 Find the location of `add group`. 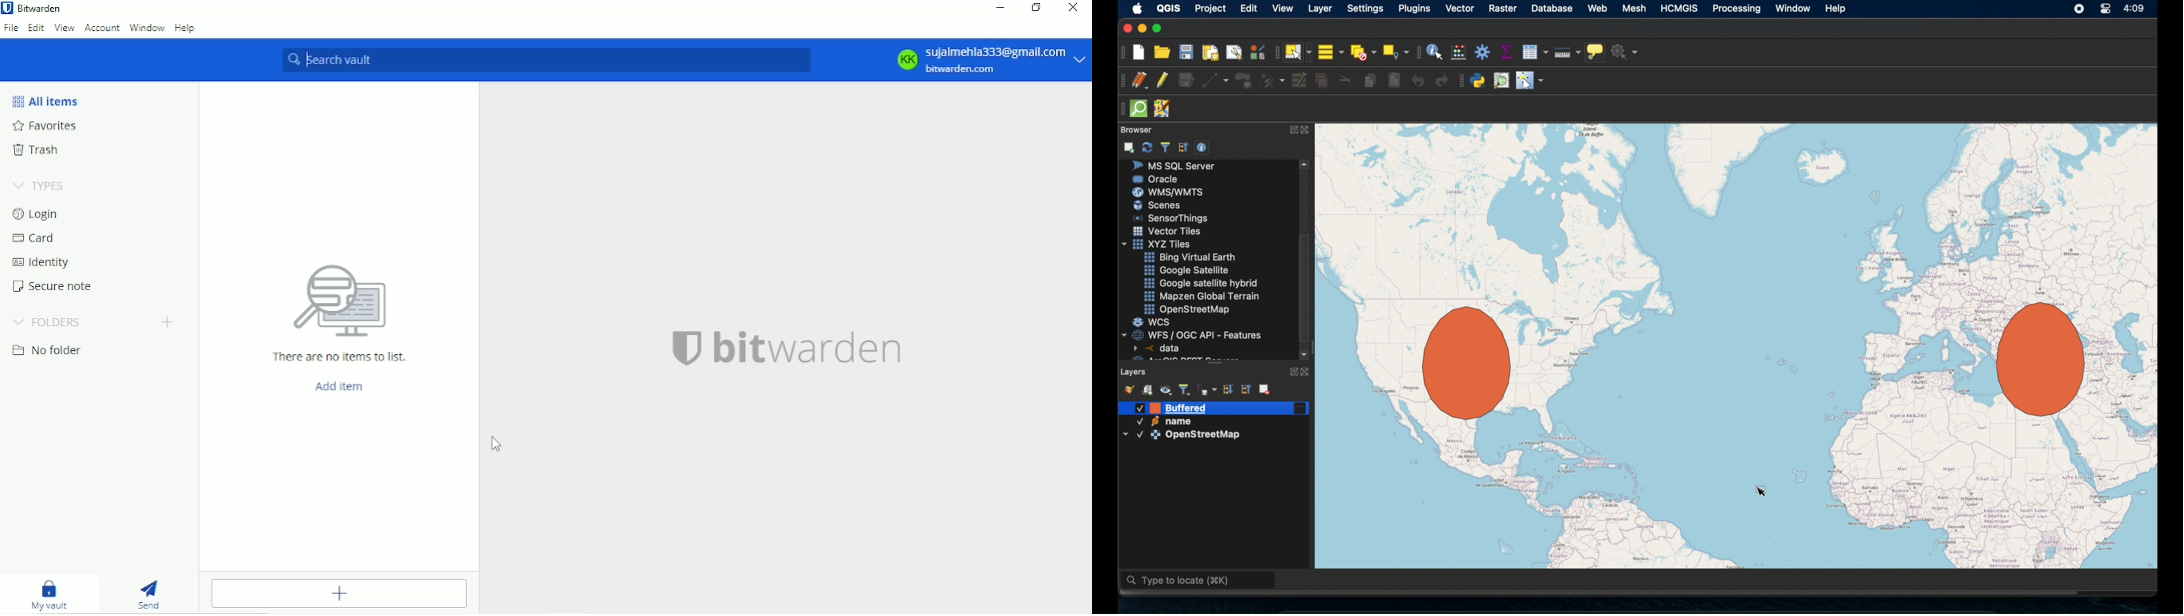

add group is located at coordinates (1148, 391).